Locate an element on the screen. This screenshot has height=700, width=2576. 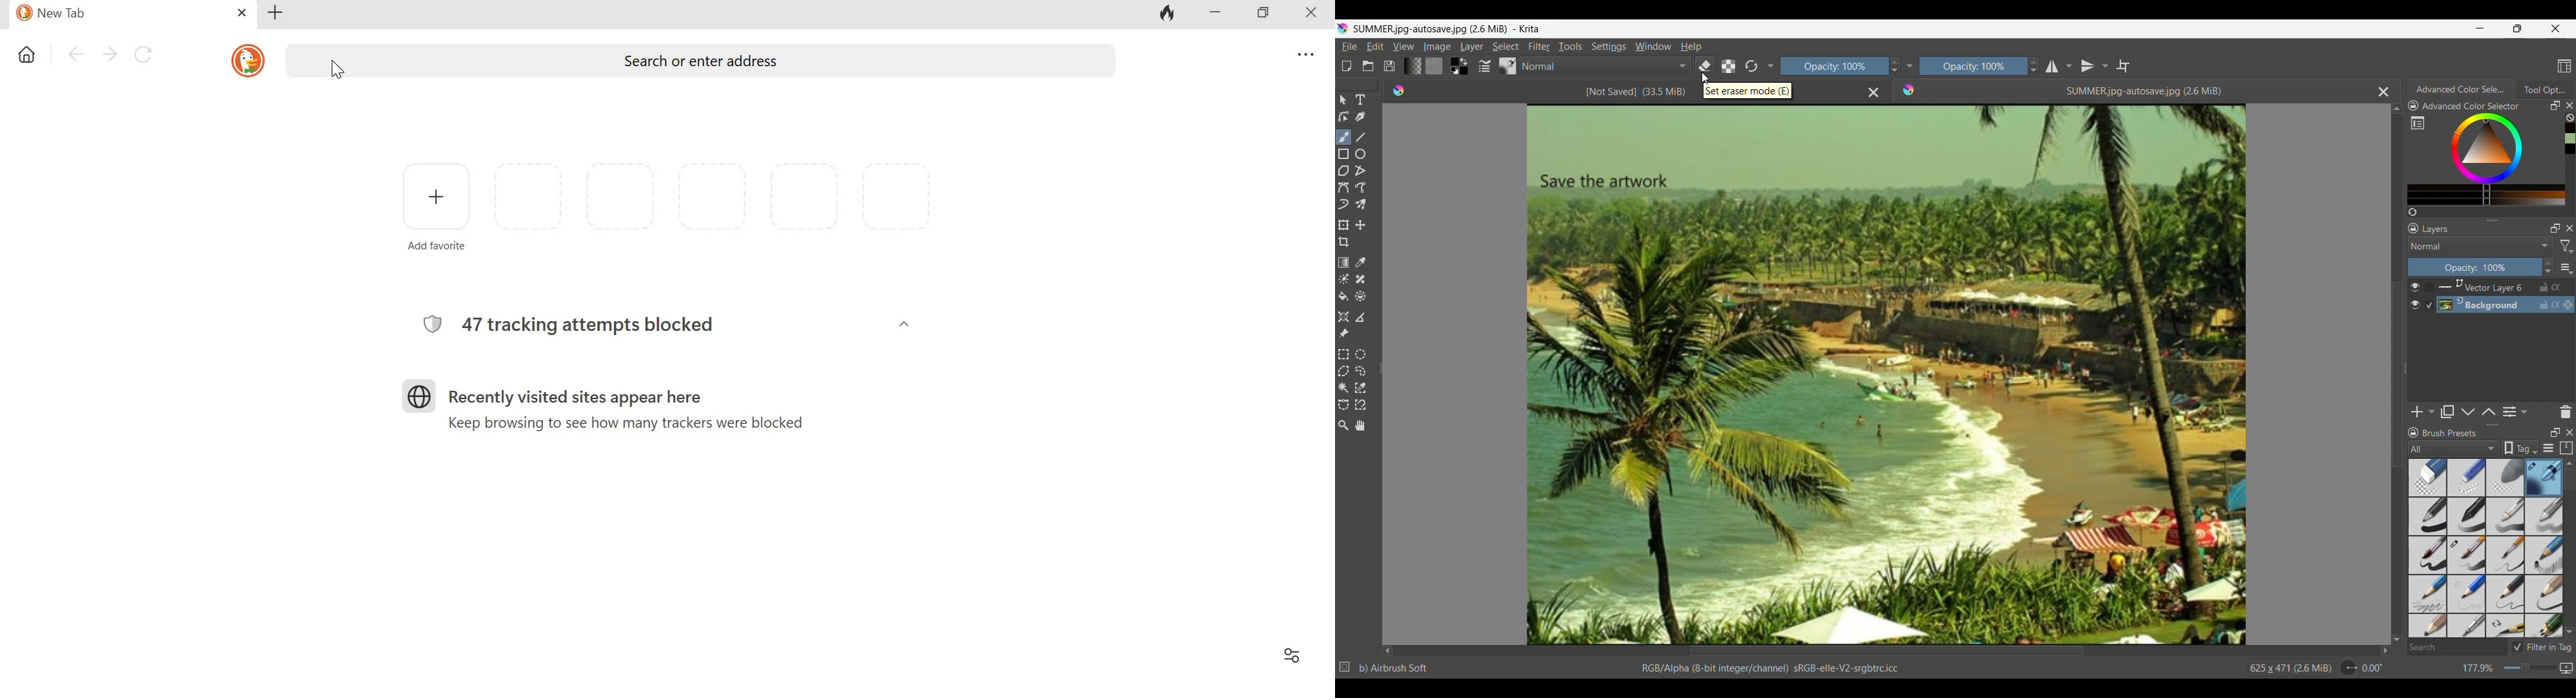
Open an existing document is located at coordinates (1369, 66).